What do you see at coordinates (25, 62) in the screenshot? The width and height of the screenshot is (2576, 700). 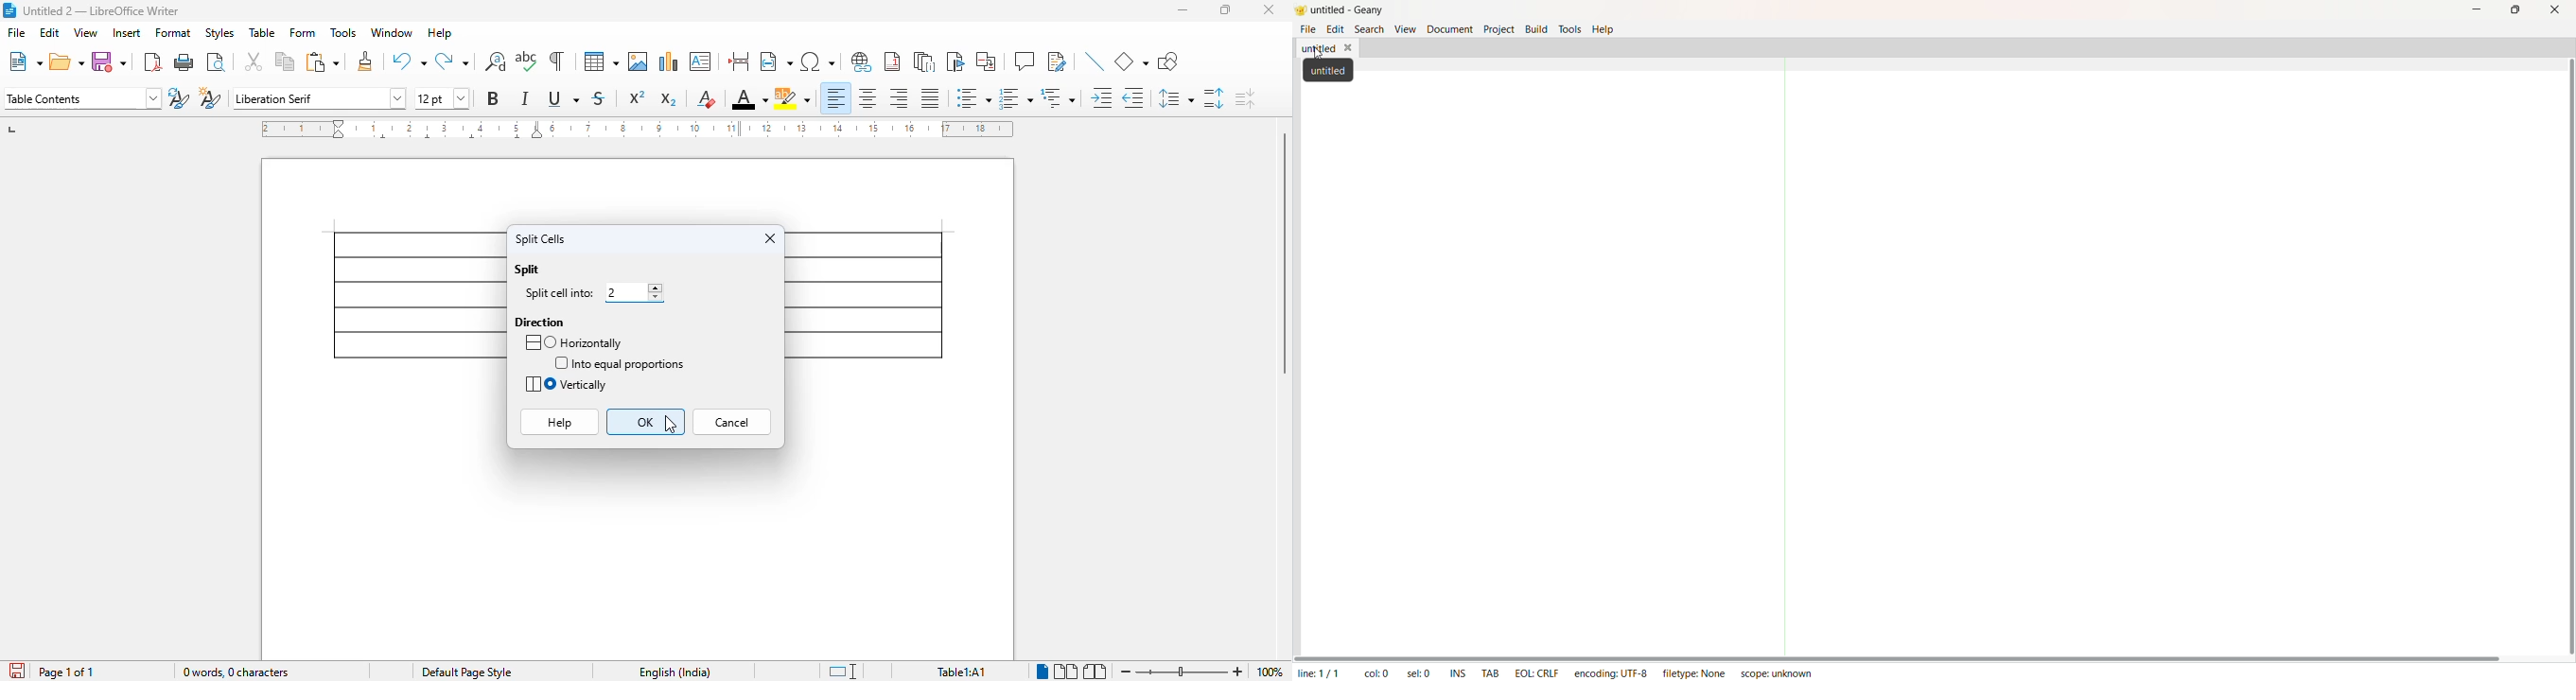 I see `new` at bounding box center [25, 62].